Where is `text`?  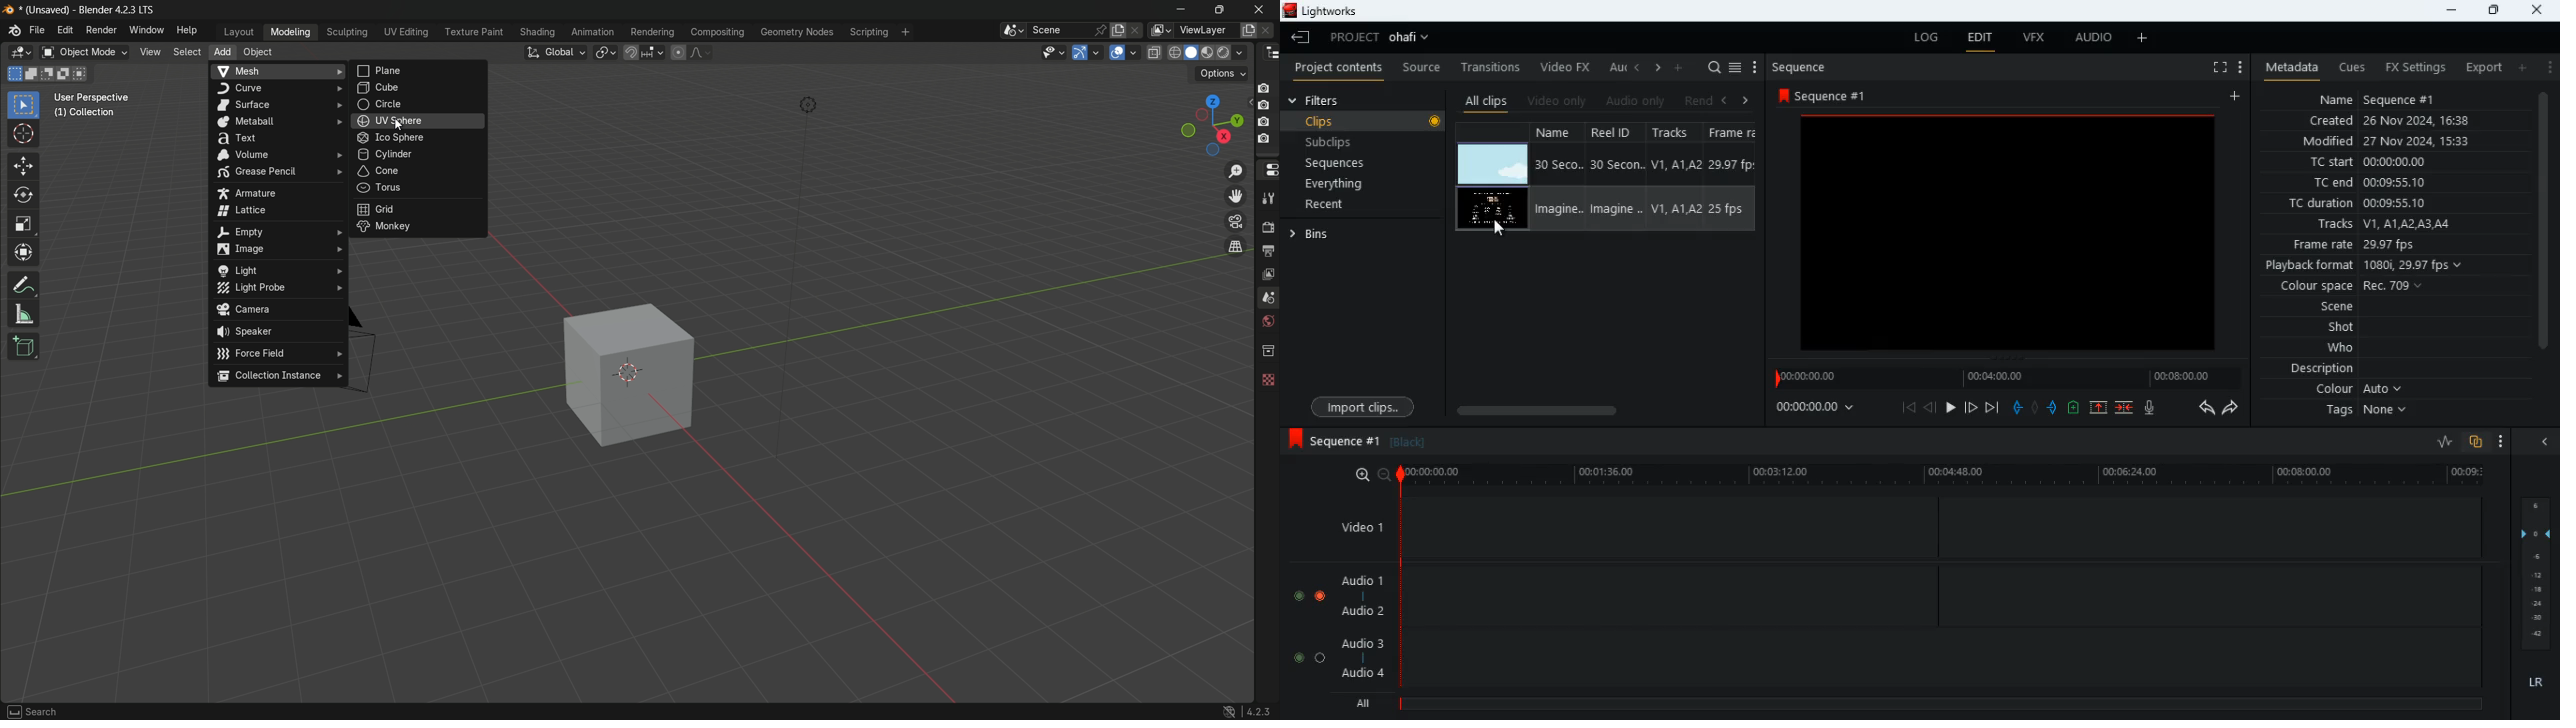
text is located at coordinates (277, 139).